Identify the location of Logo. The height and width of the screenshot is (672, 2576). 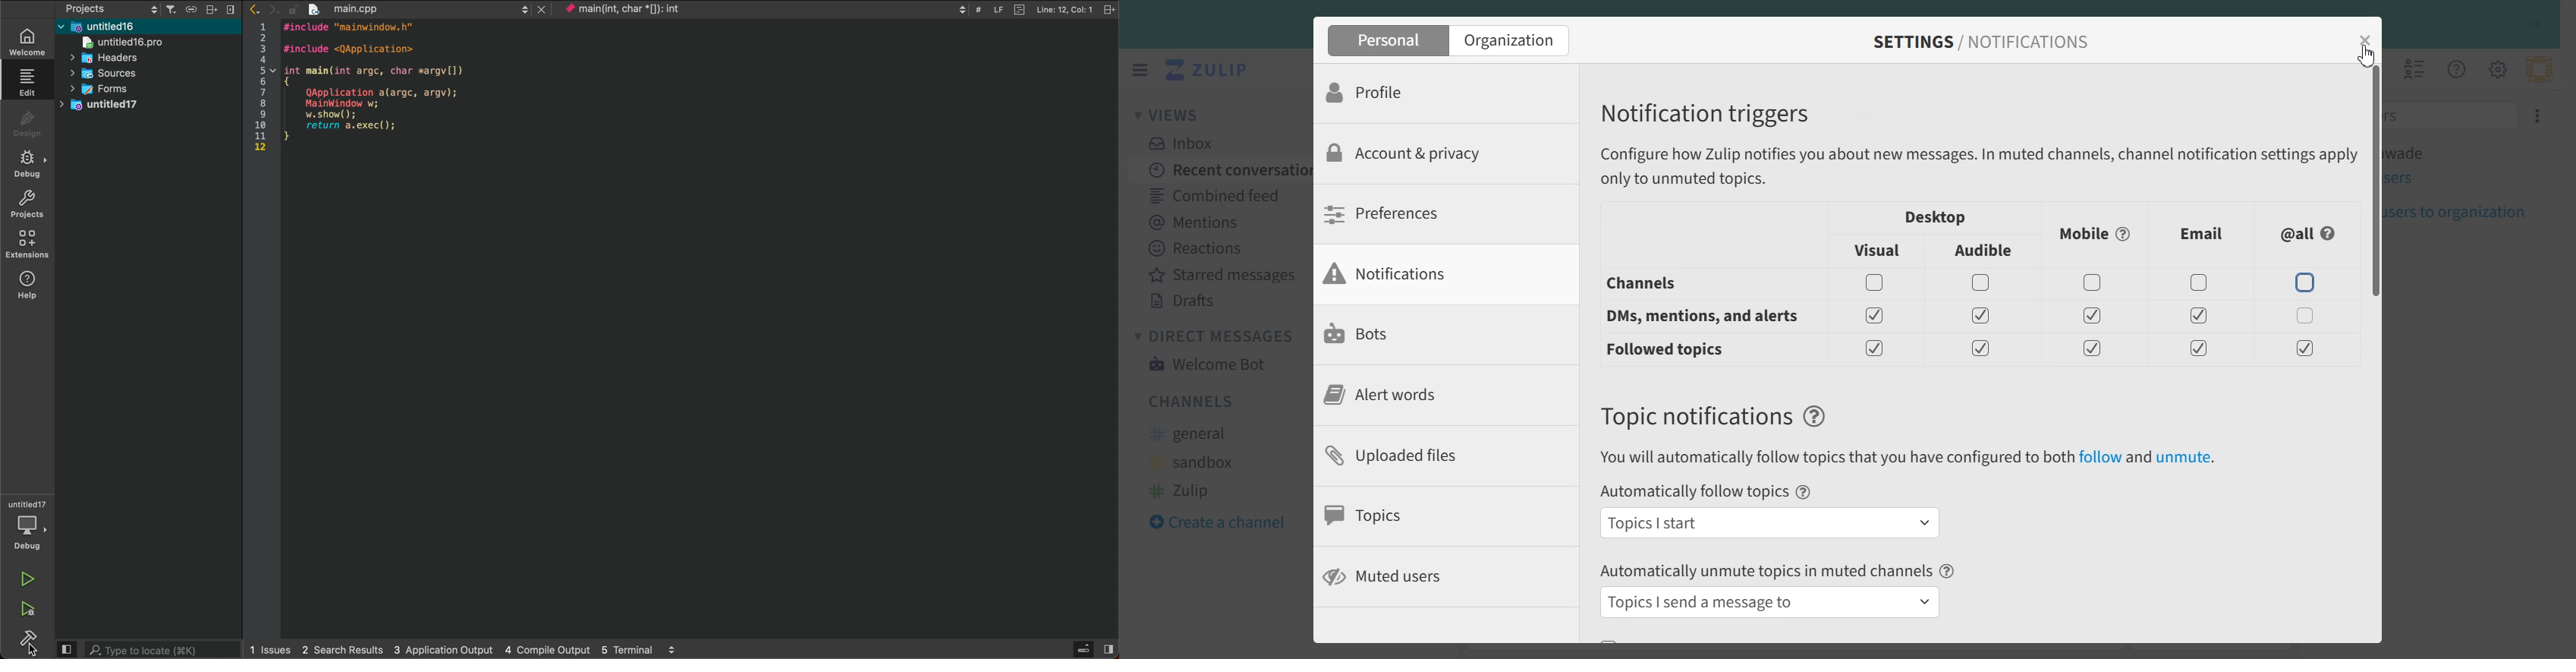
(1209, 70).